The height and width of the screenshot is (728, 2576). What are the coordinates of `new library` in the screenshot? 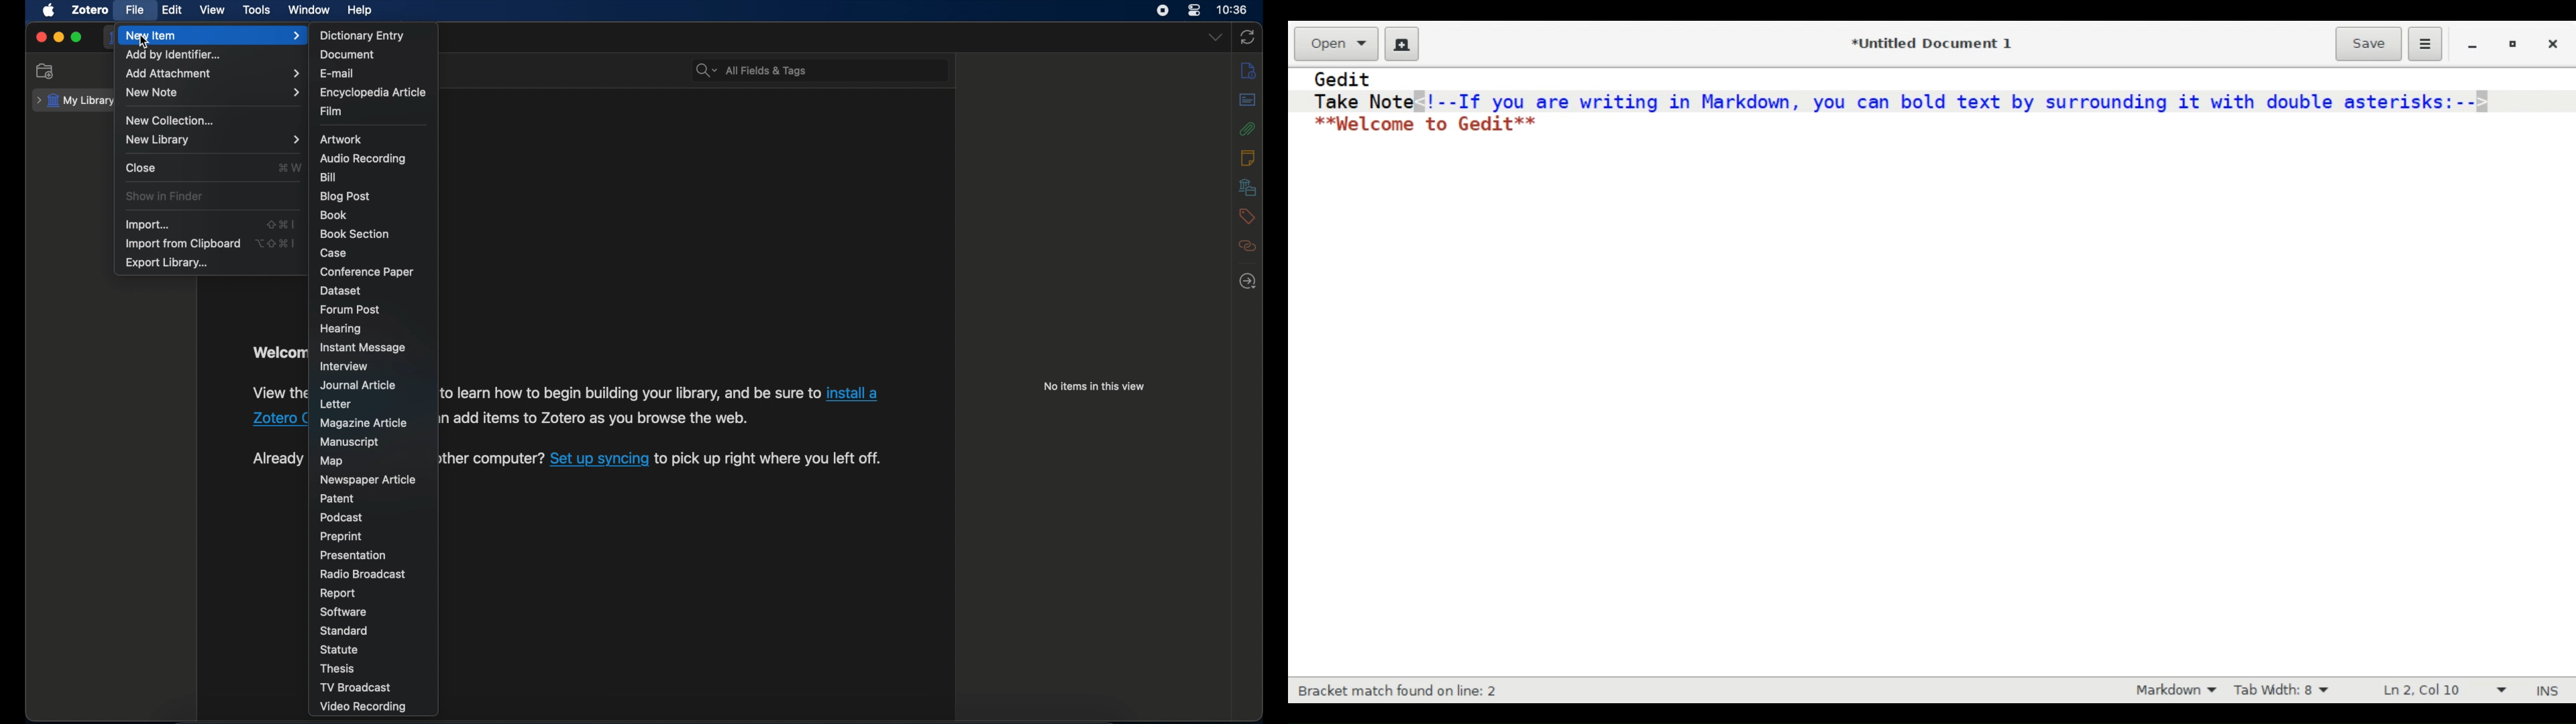 It's located at (214, 139).